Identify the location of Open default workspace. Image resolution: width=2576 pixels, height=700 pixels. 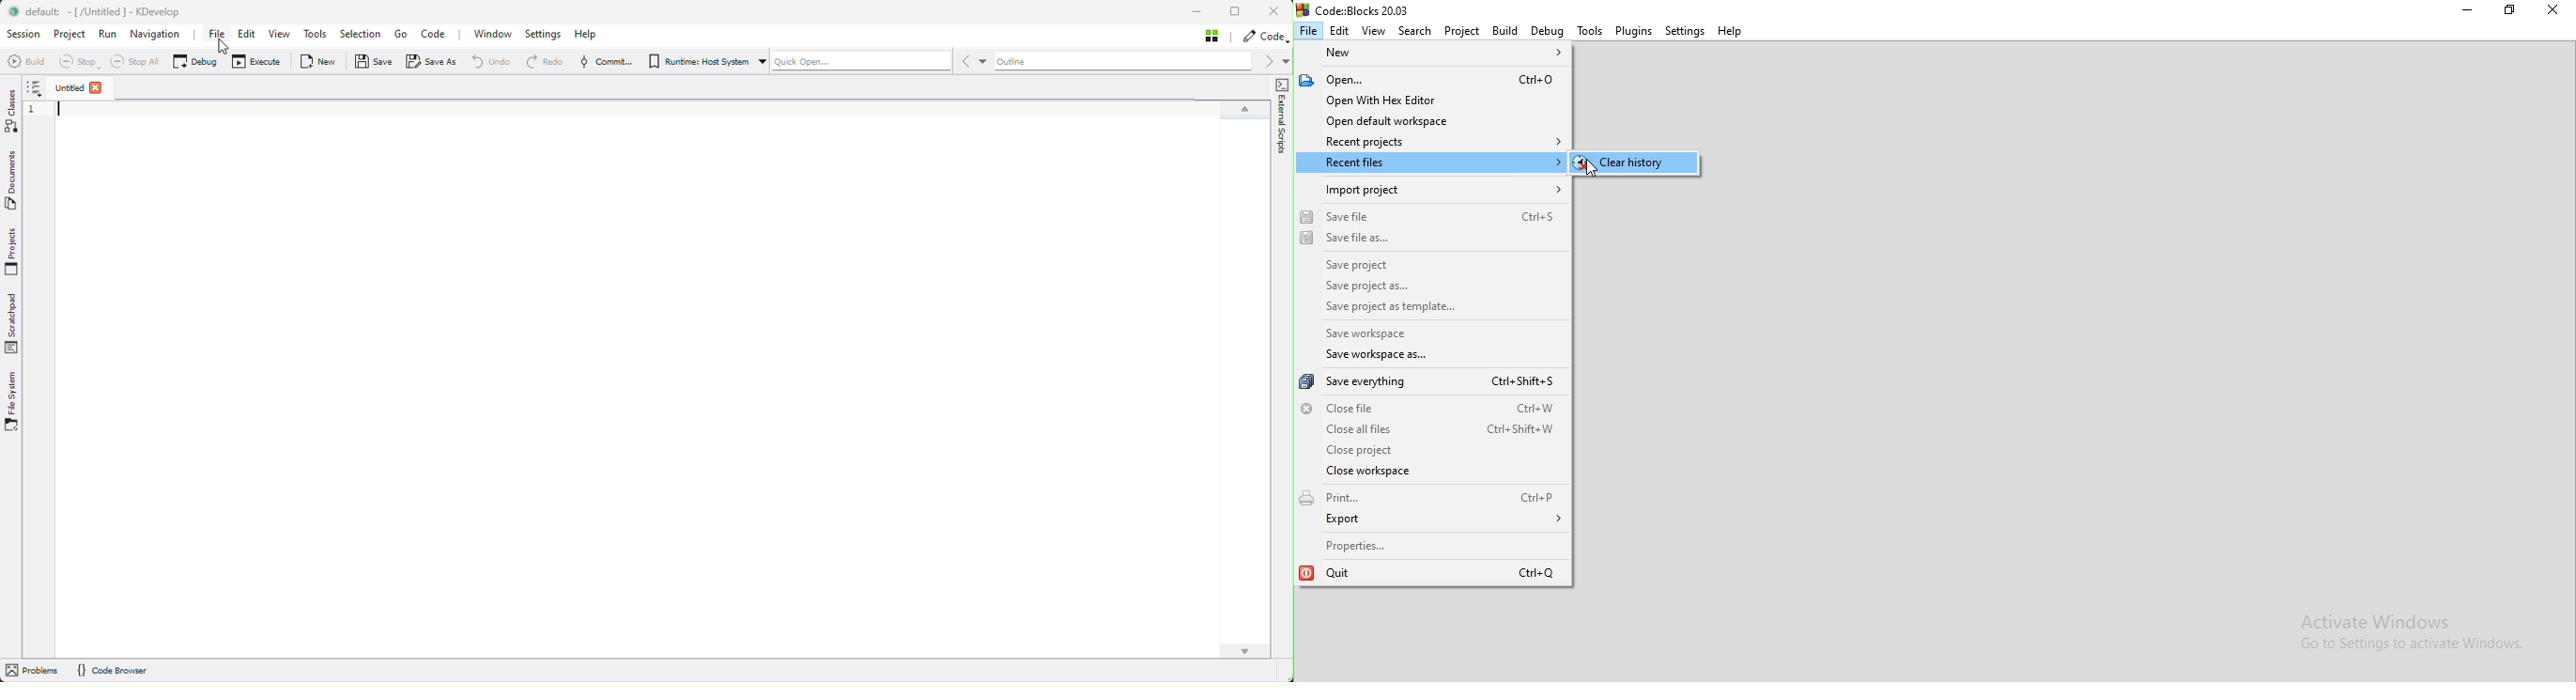
(1428, 121).